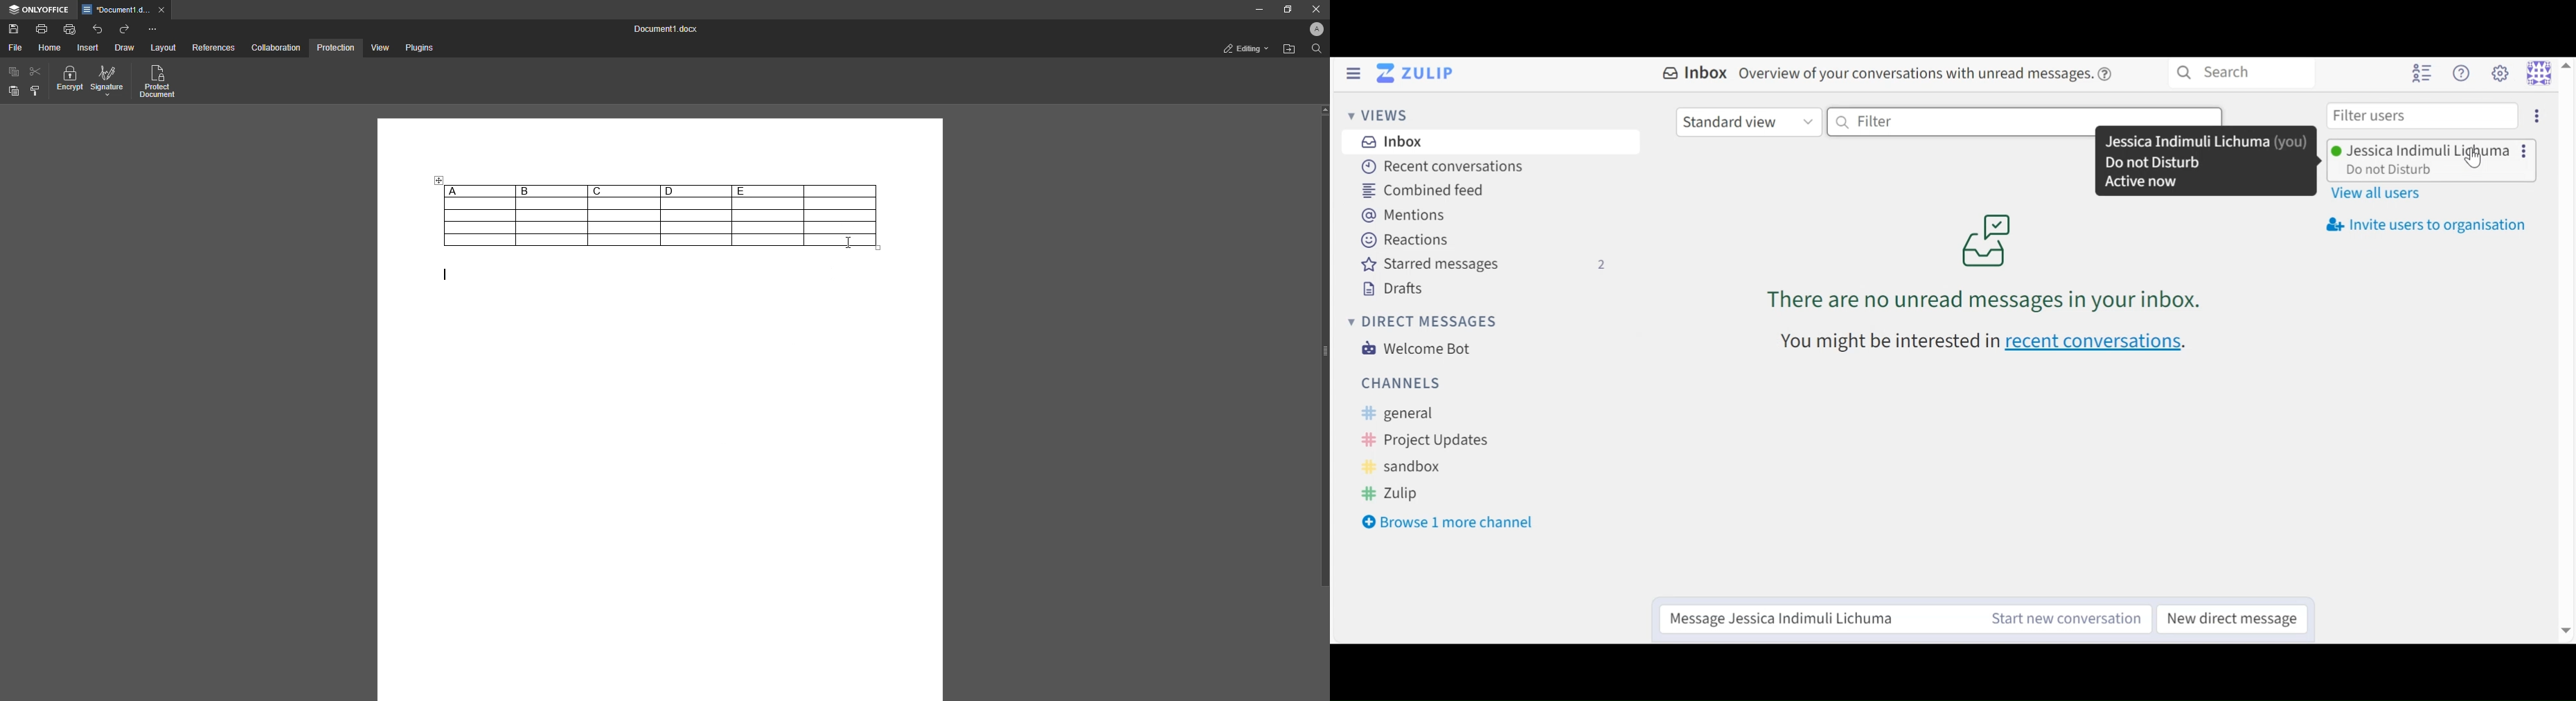 This screenshot has width=2576, height=728. What do you see at coordinates (1424, 192) in the screenshot?
I see `Combined feed` at bounding box center [1424, 192].